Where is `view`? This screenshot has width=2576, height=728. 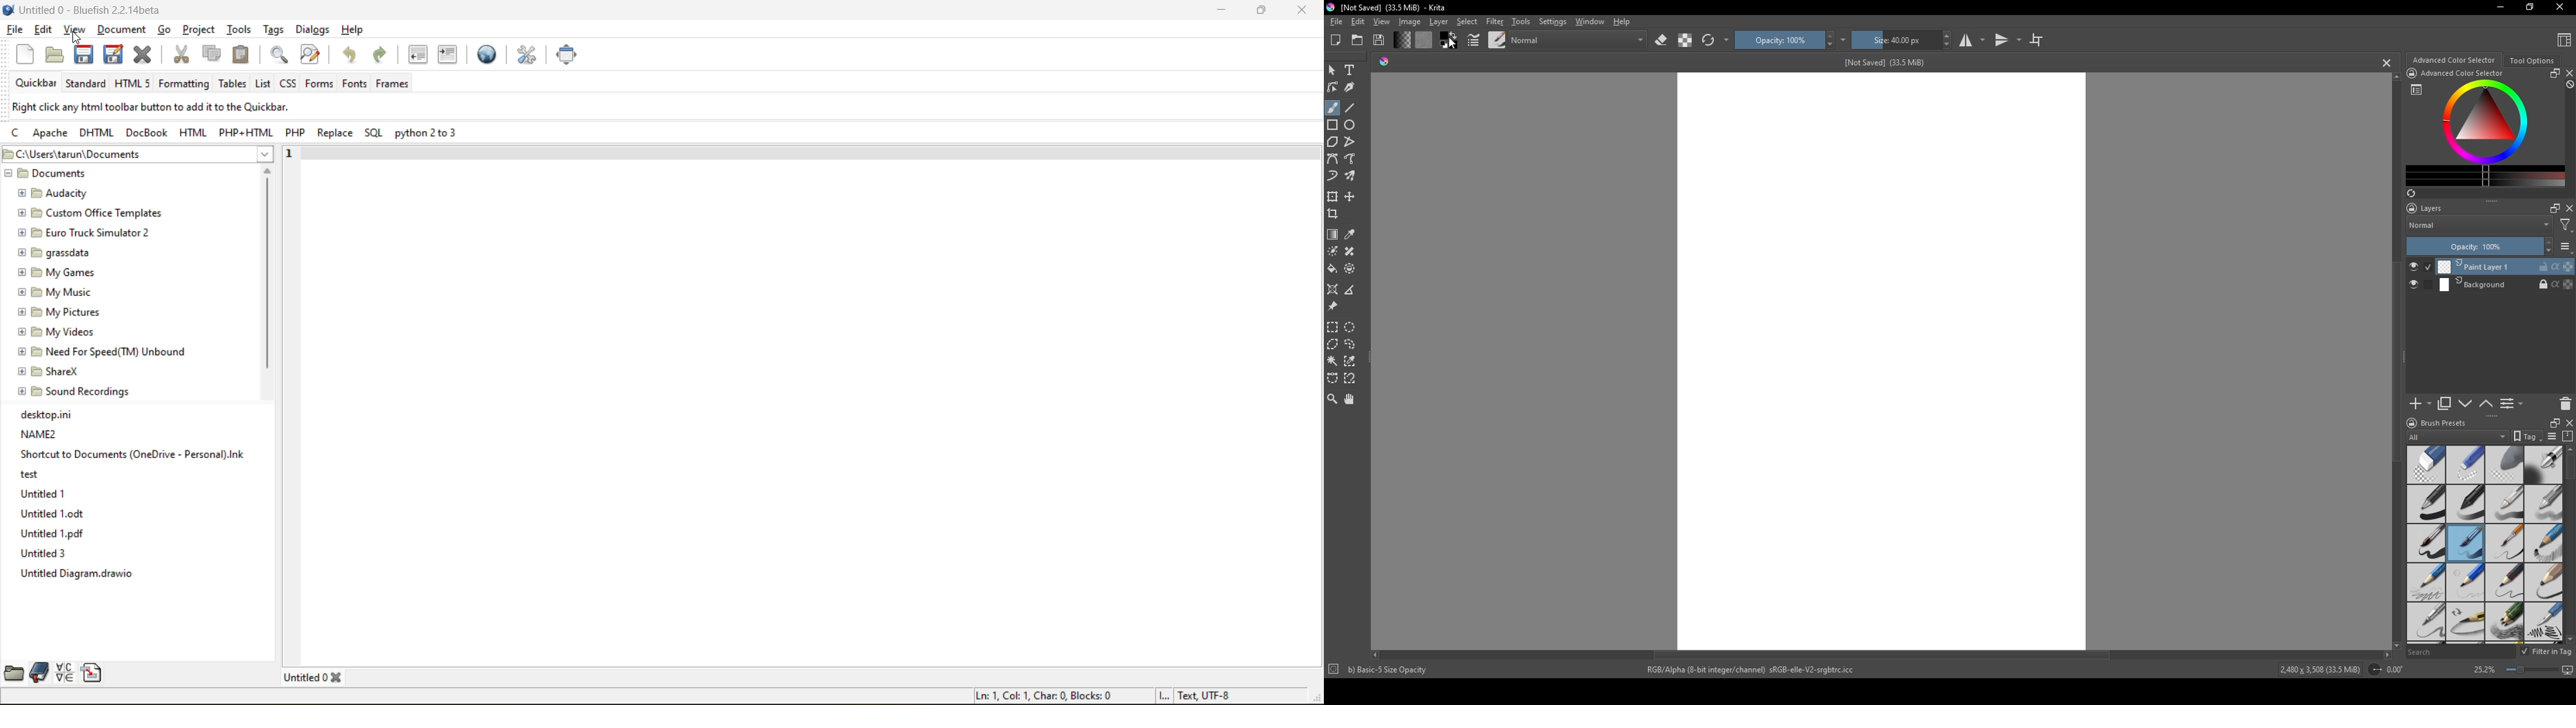 view is located at coordinates (74, 30).